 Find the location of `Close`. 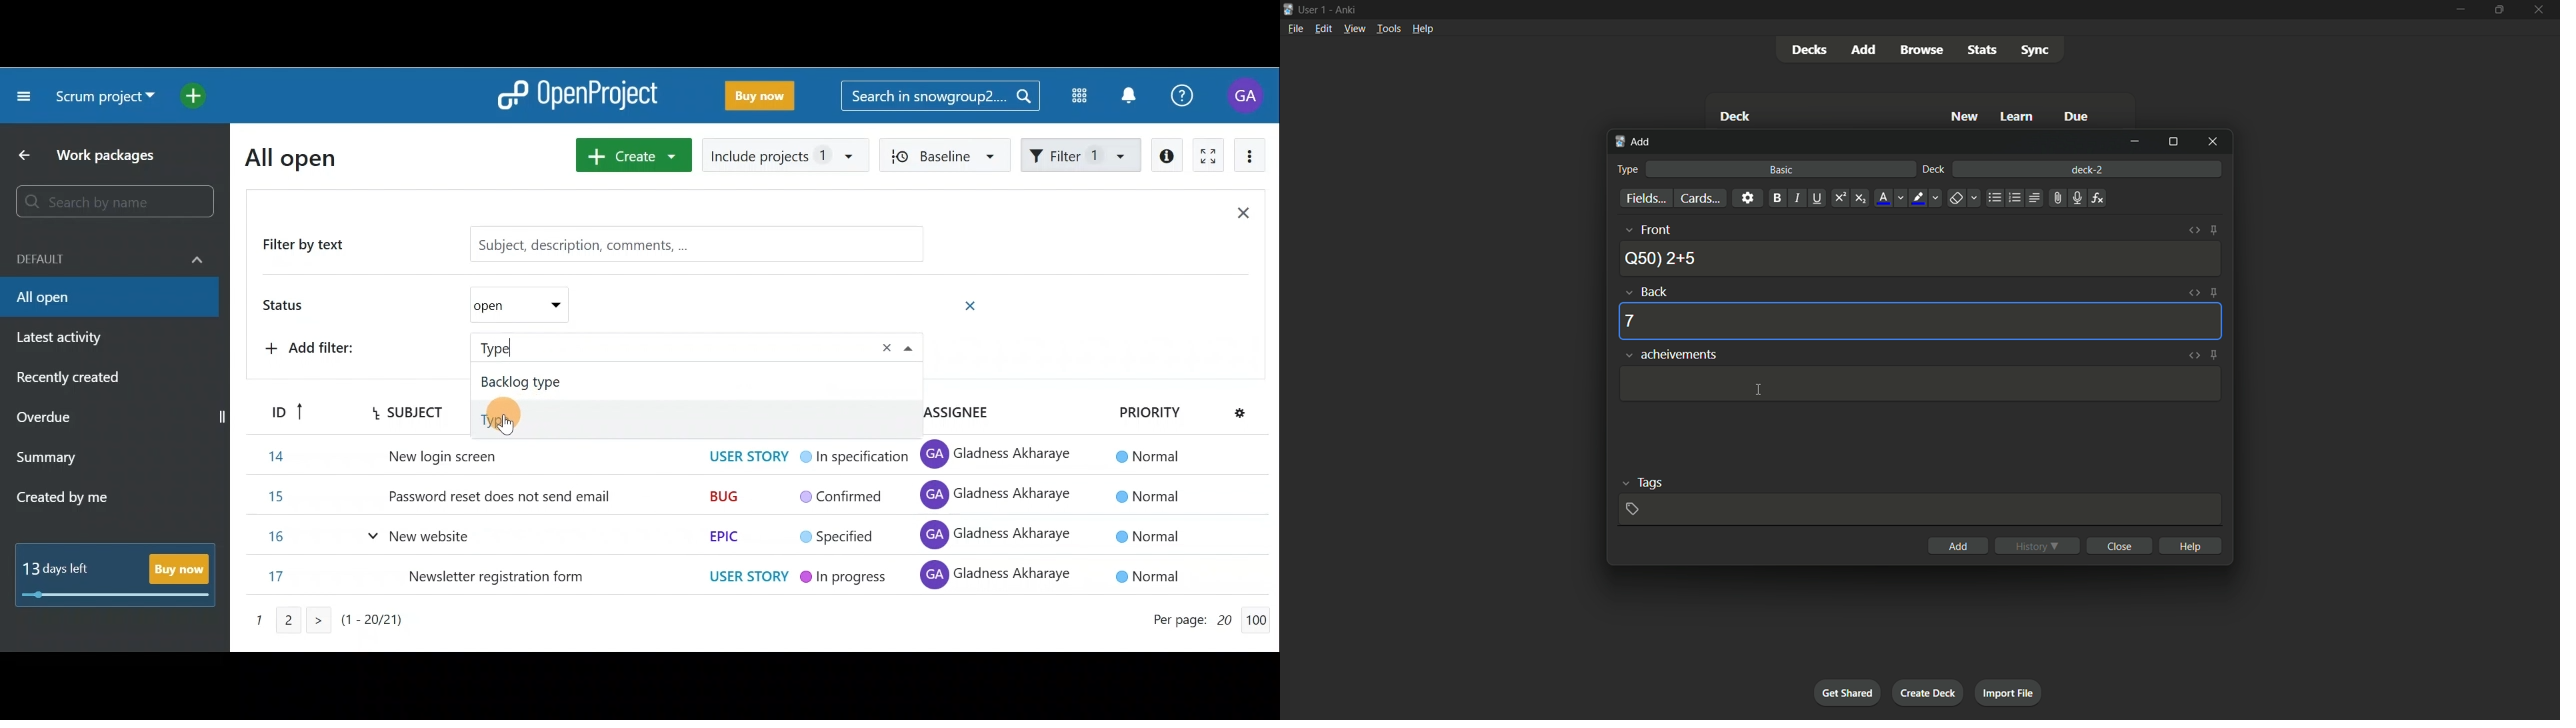

Close is located at coordinates (1242, 217).